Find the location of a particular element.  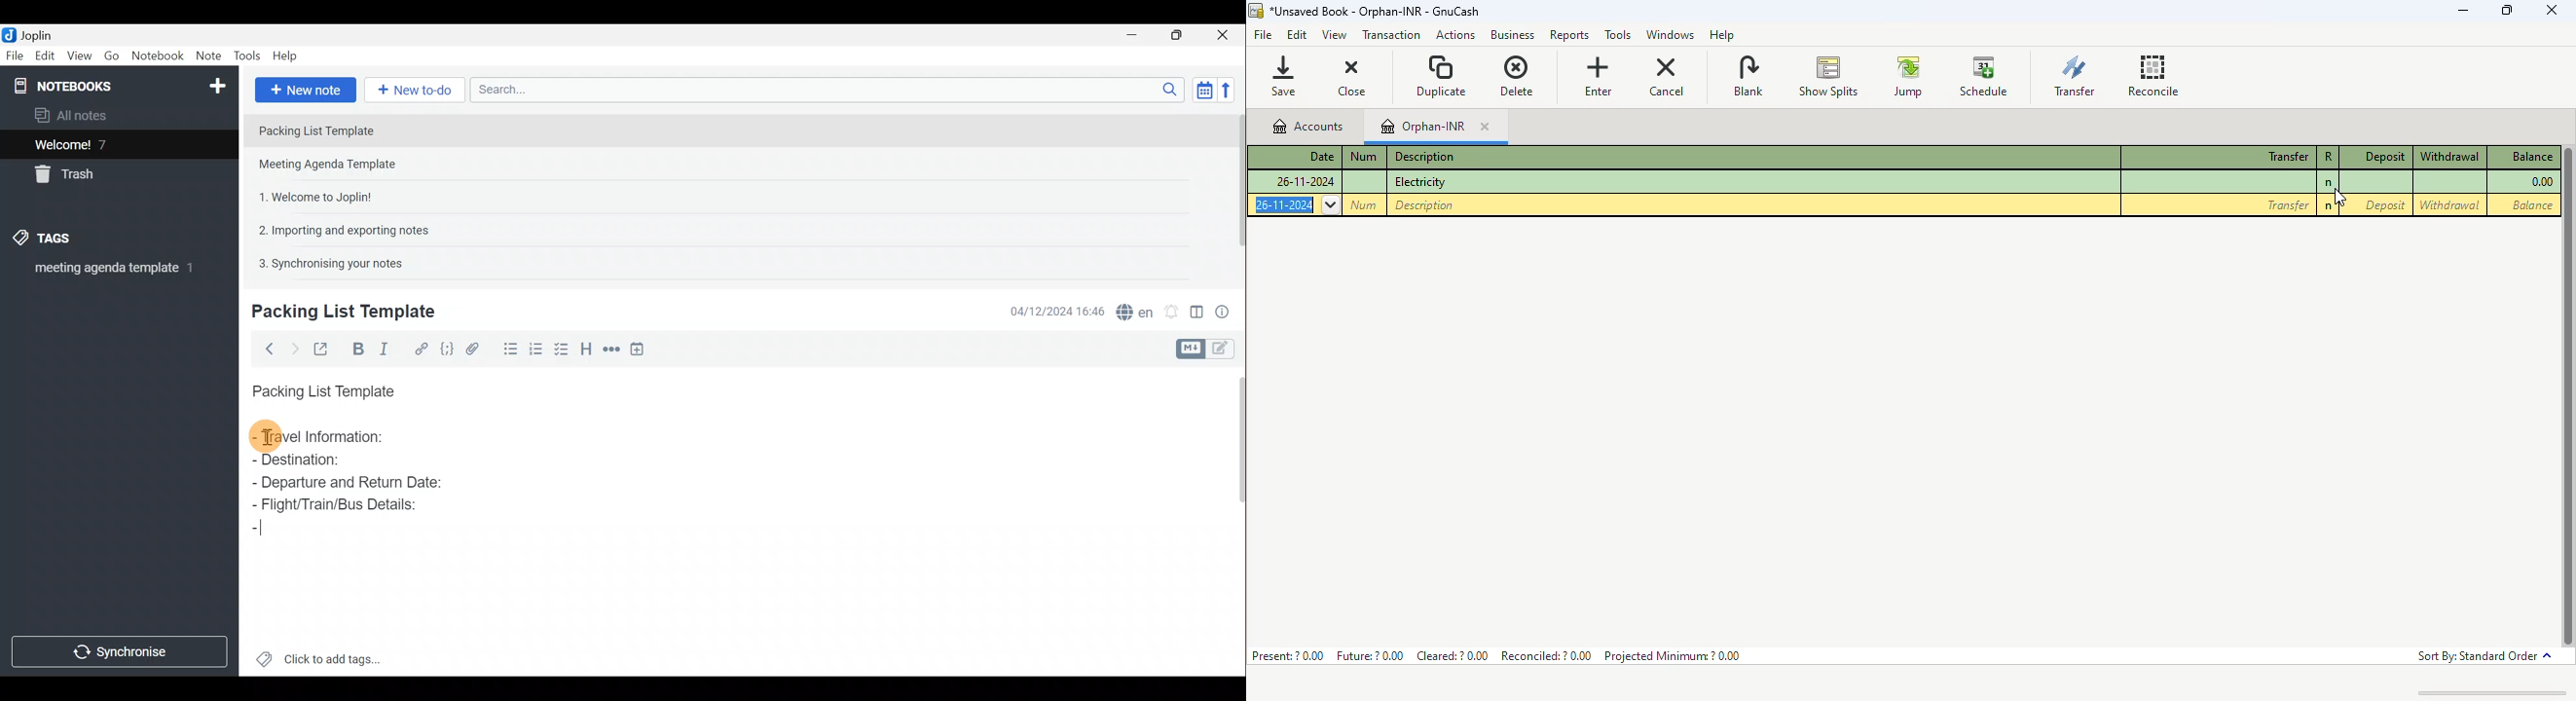

Notebook is located at coordinates (117, 84).